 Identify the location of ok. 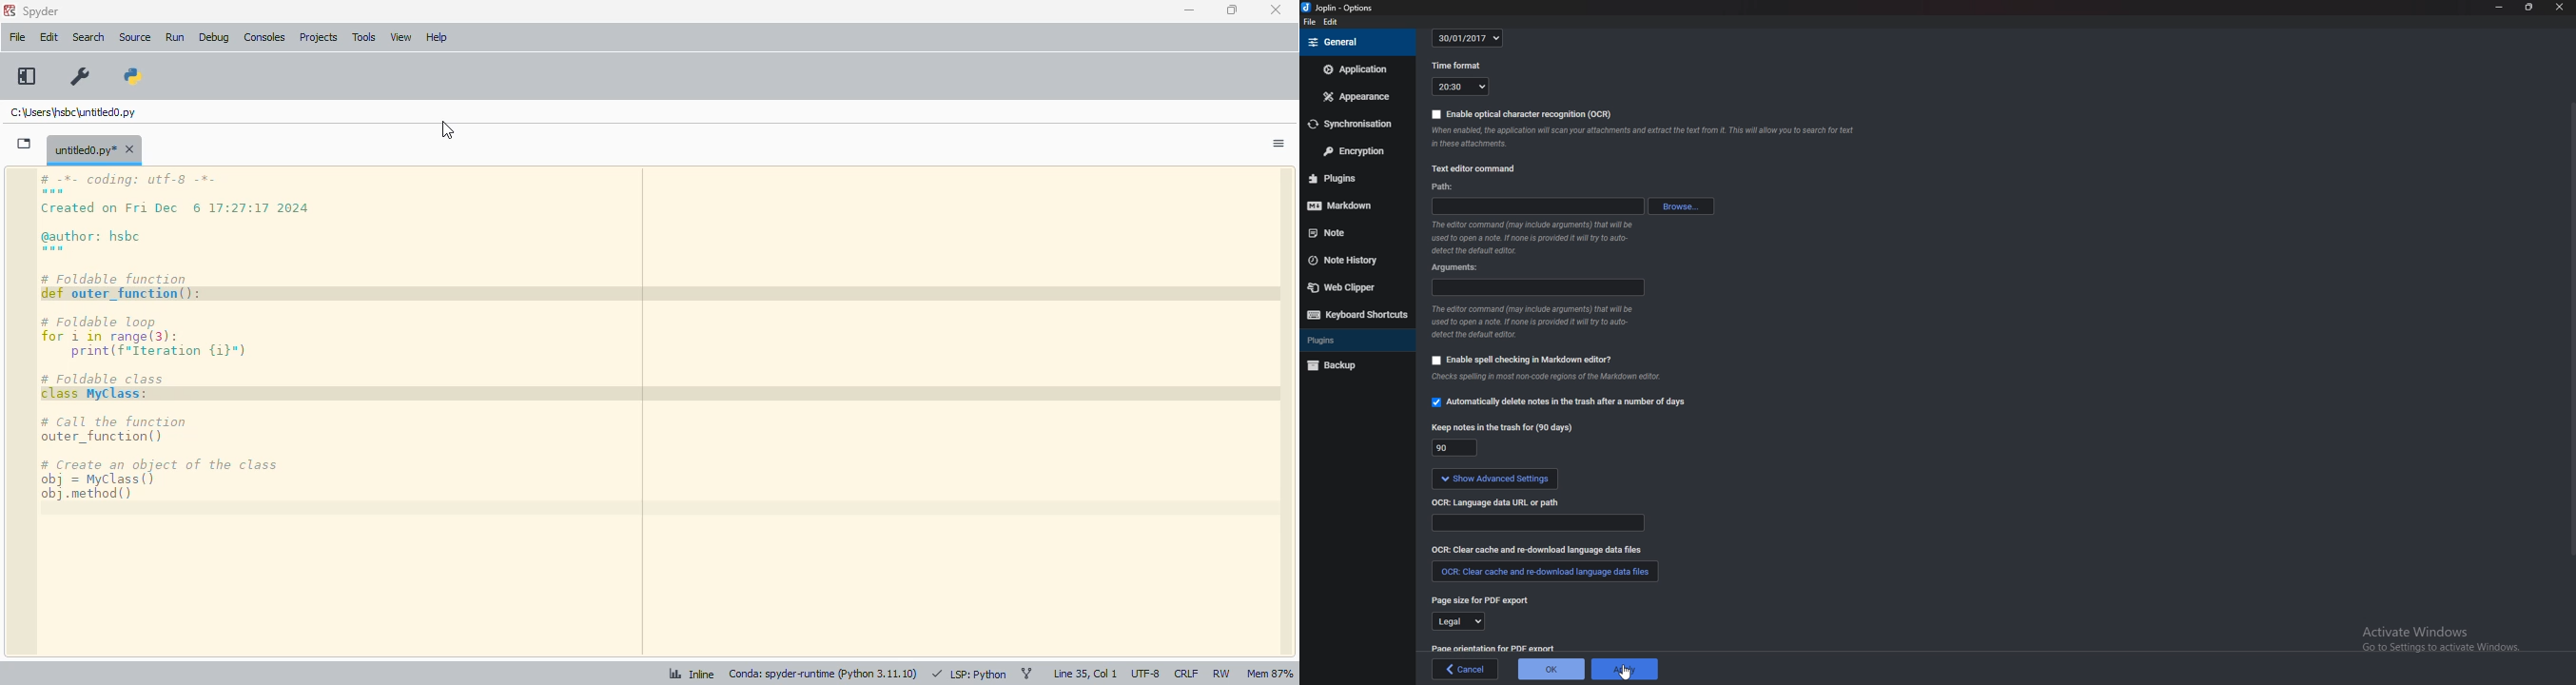
(1551, 669).